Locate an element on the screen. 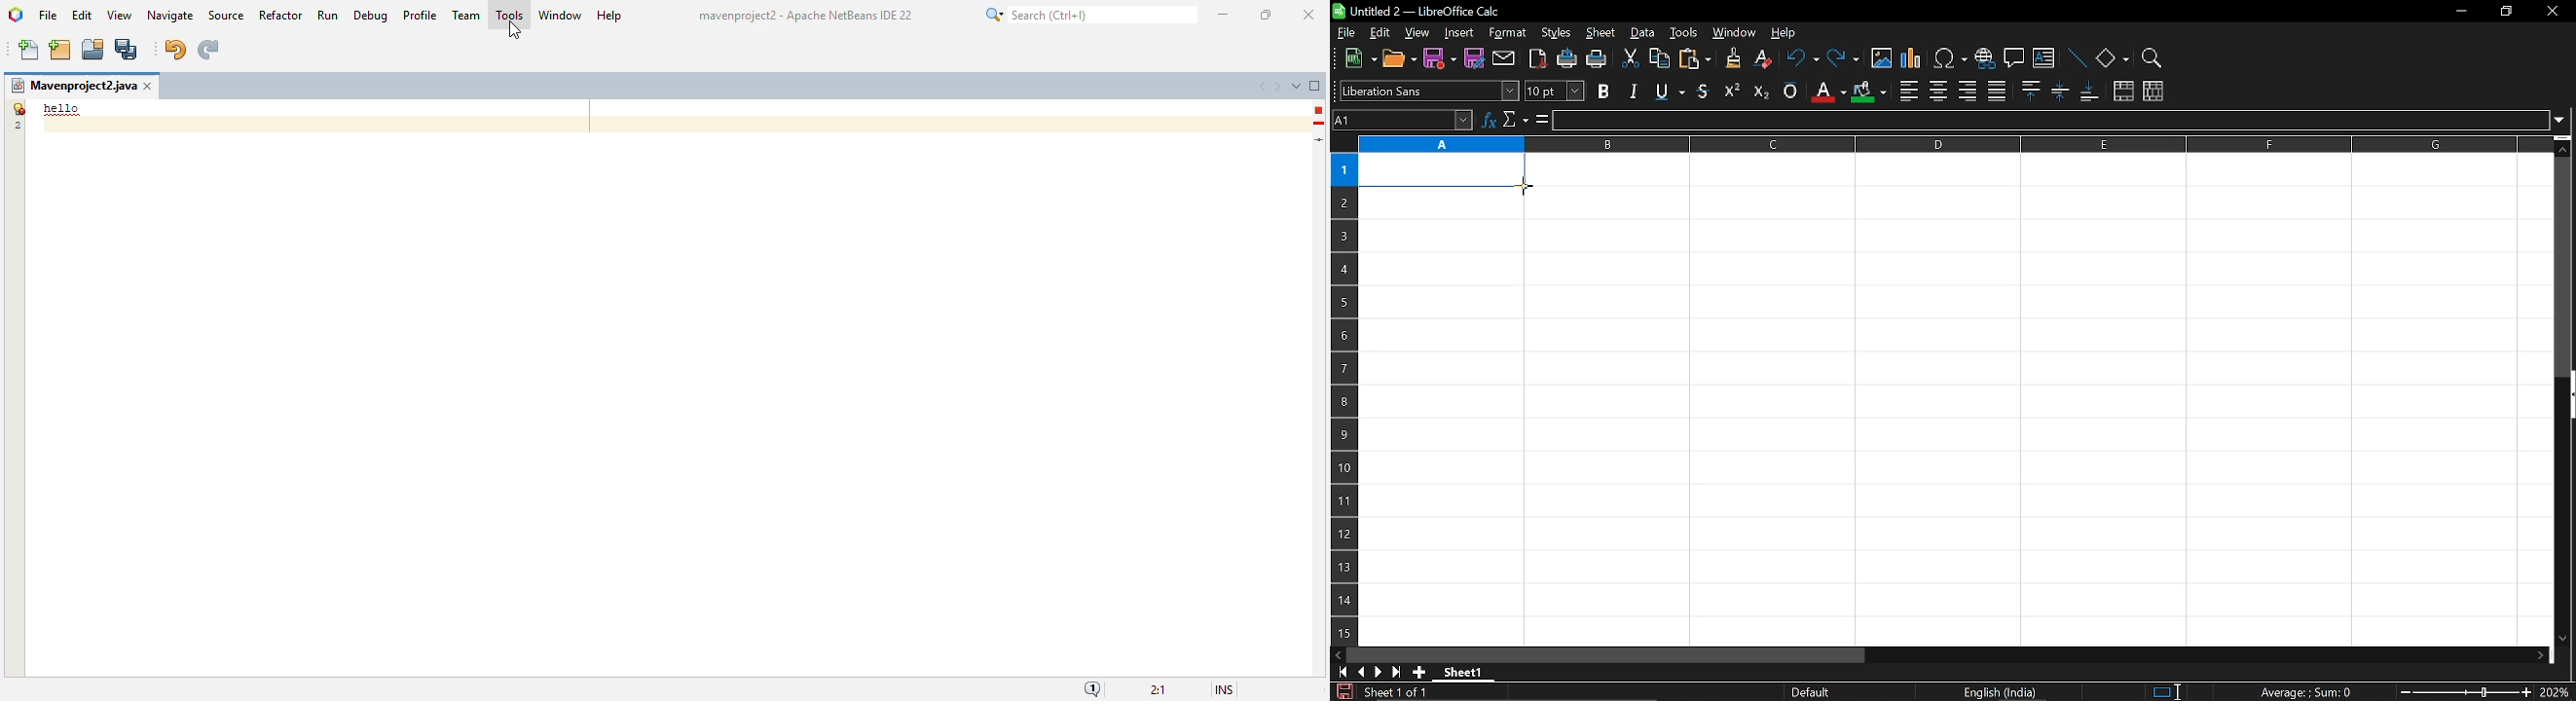  sheet is located at coordinates (1601, 33).